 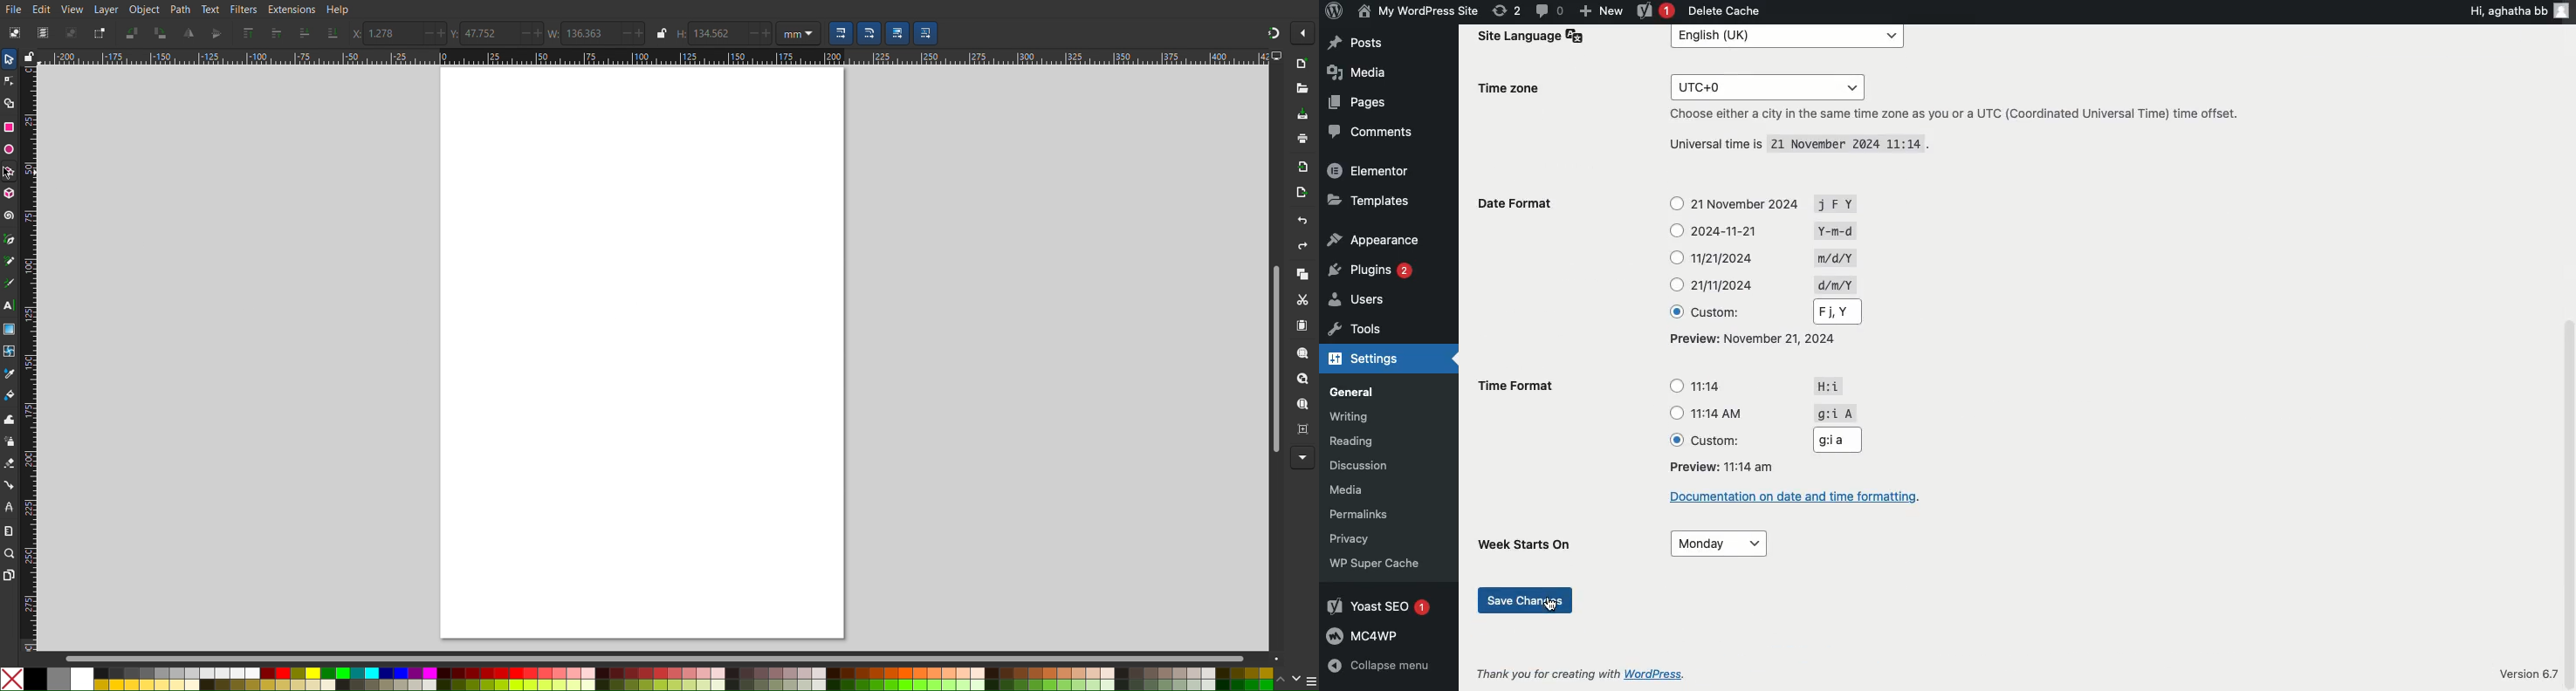 What do you see at coordinates (1304, 326) in the screenshot?
I see `Paste` at bounding box center [1304, 326].